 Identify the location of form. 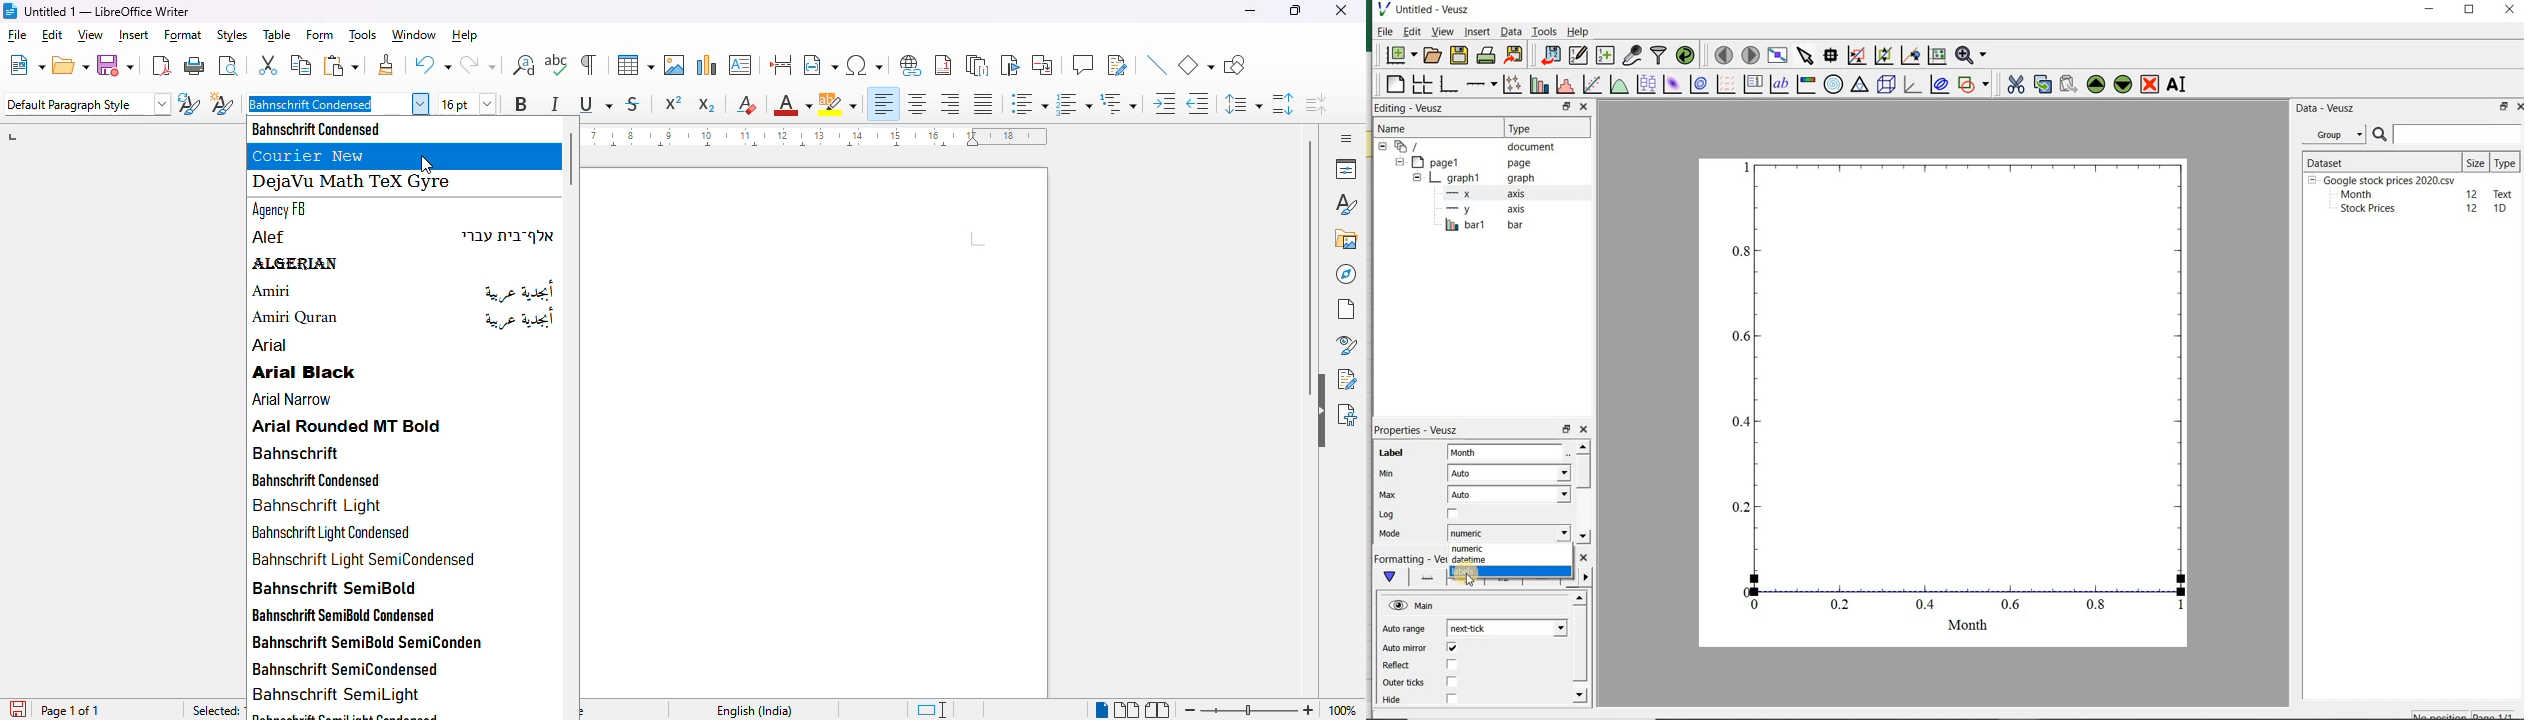
(321, 36).